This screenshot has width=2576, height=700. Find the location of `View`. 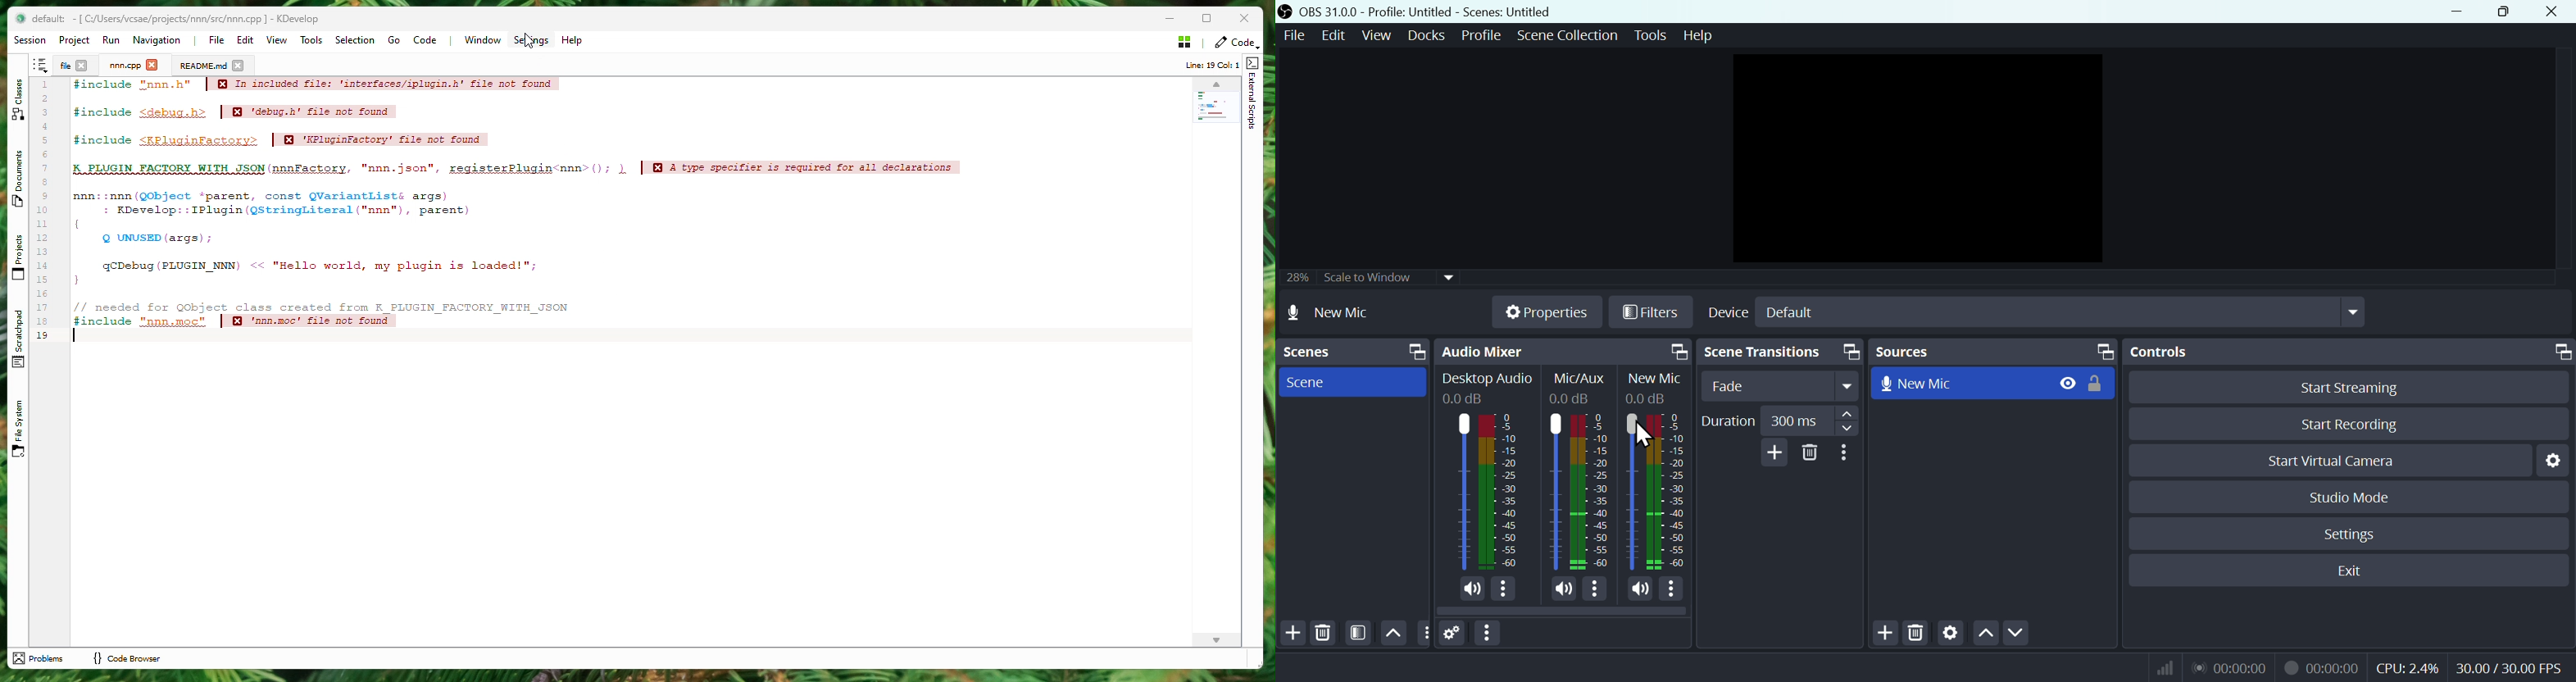

View is located at coordinates (1379, 35).